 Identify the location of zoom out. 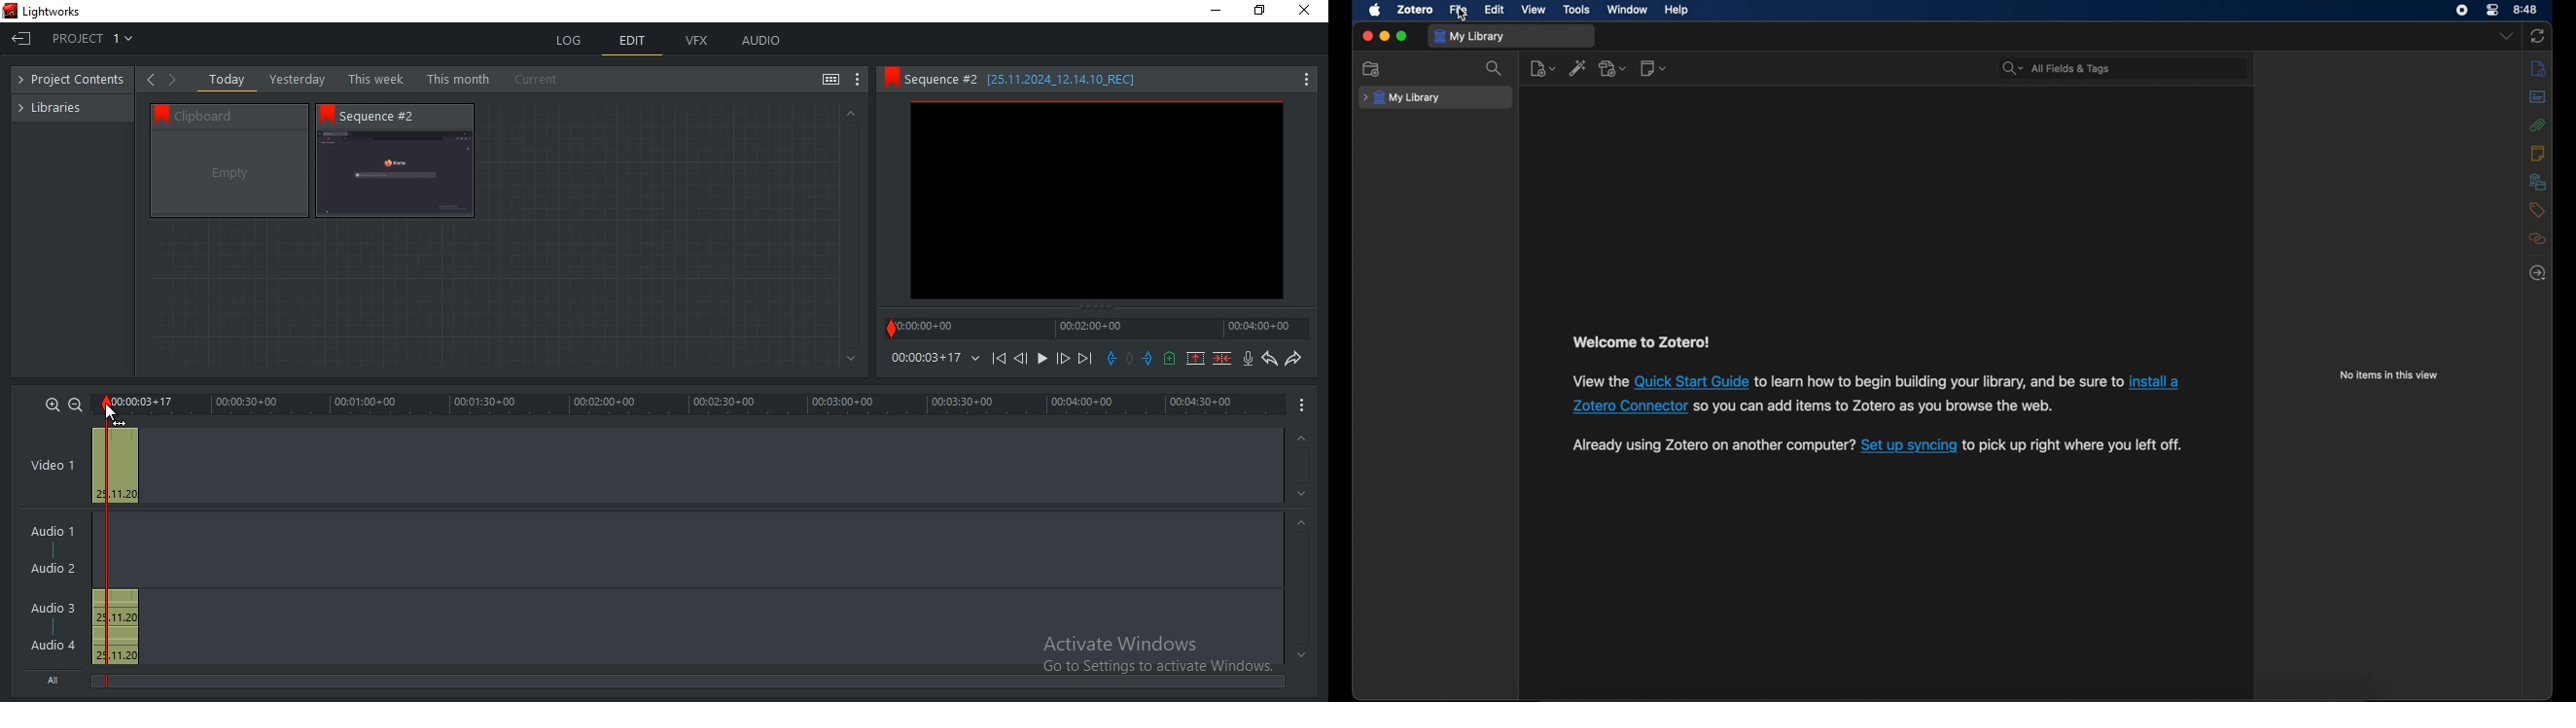
(75, 404).